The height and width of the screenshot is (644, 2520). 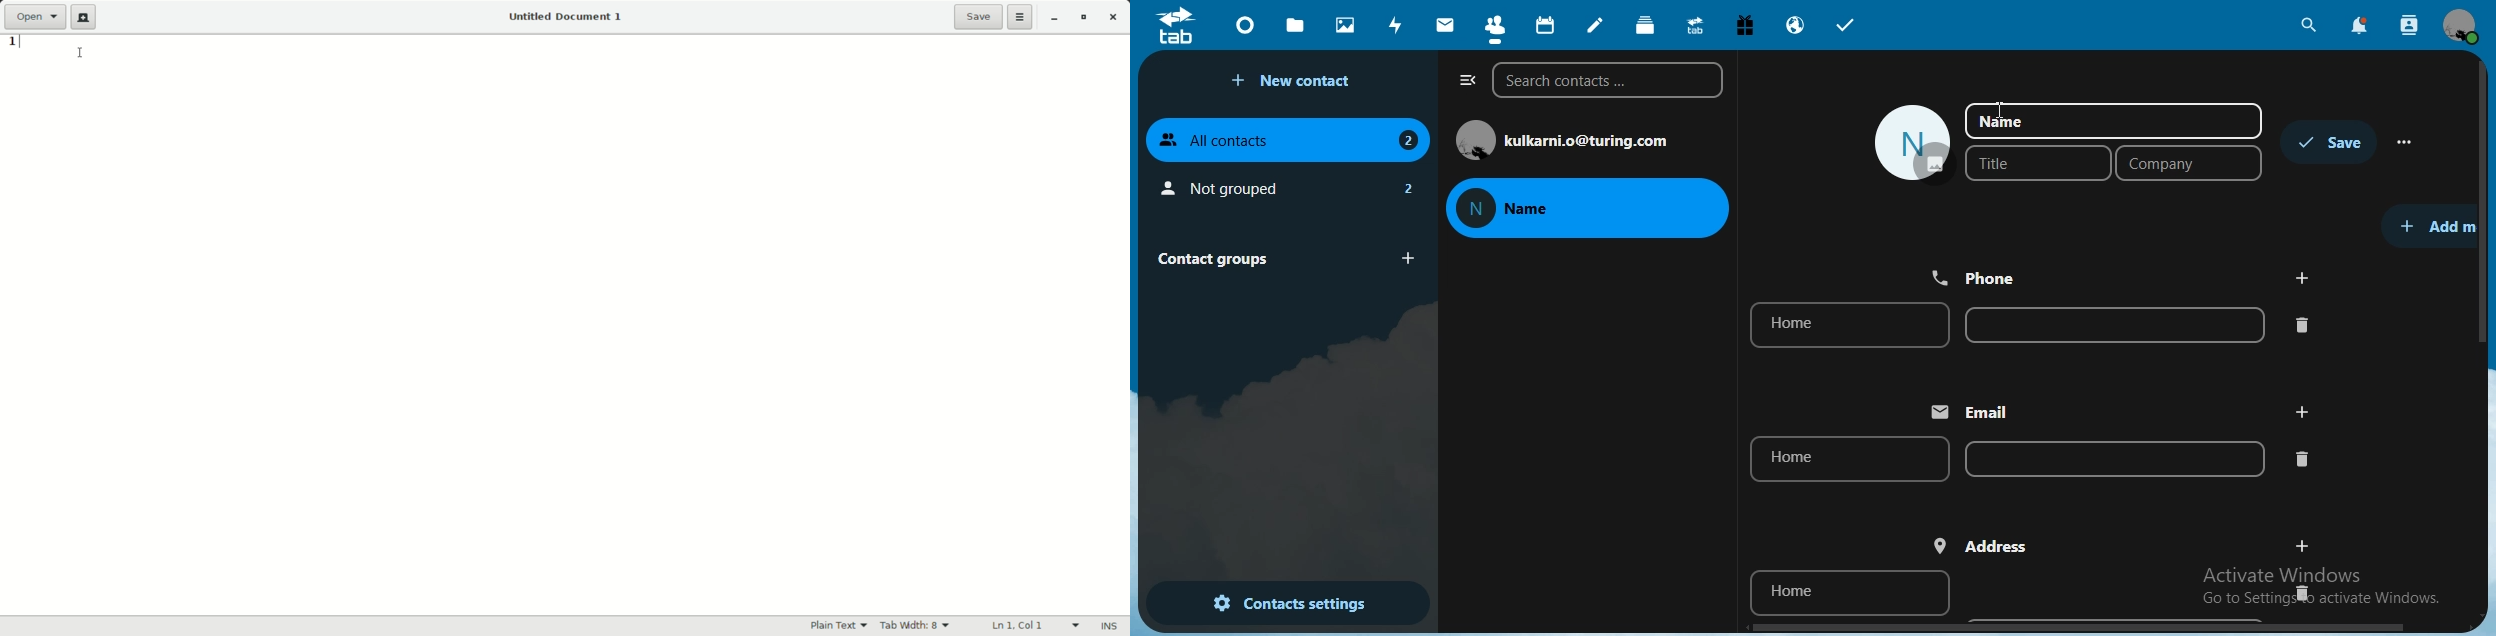 What do you see at coordinates (15, 41) in the screenshot?
I see `1` at bounding box center [15, 41].